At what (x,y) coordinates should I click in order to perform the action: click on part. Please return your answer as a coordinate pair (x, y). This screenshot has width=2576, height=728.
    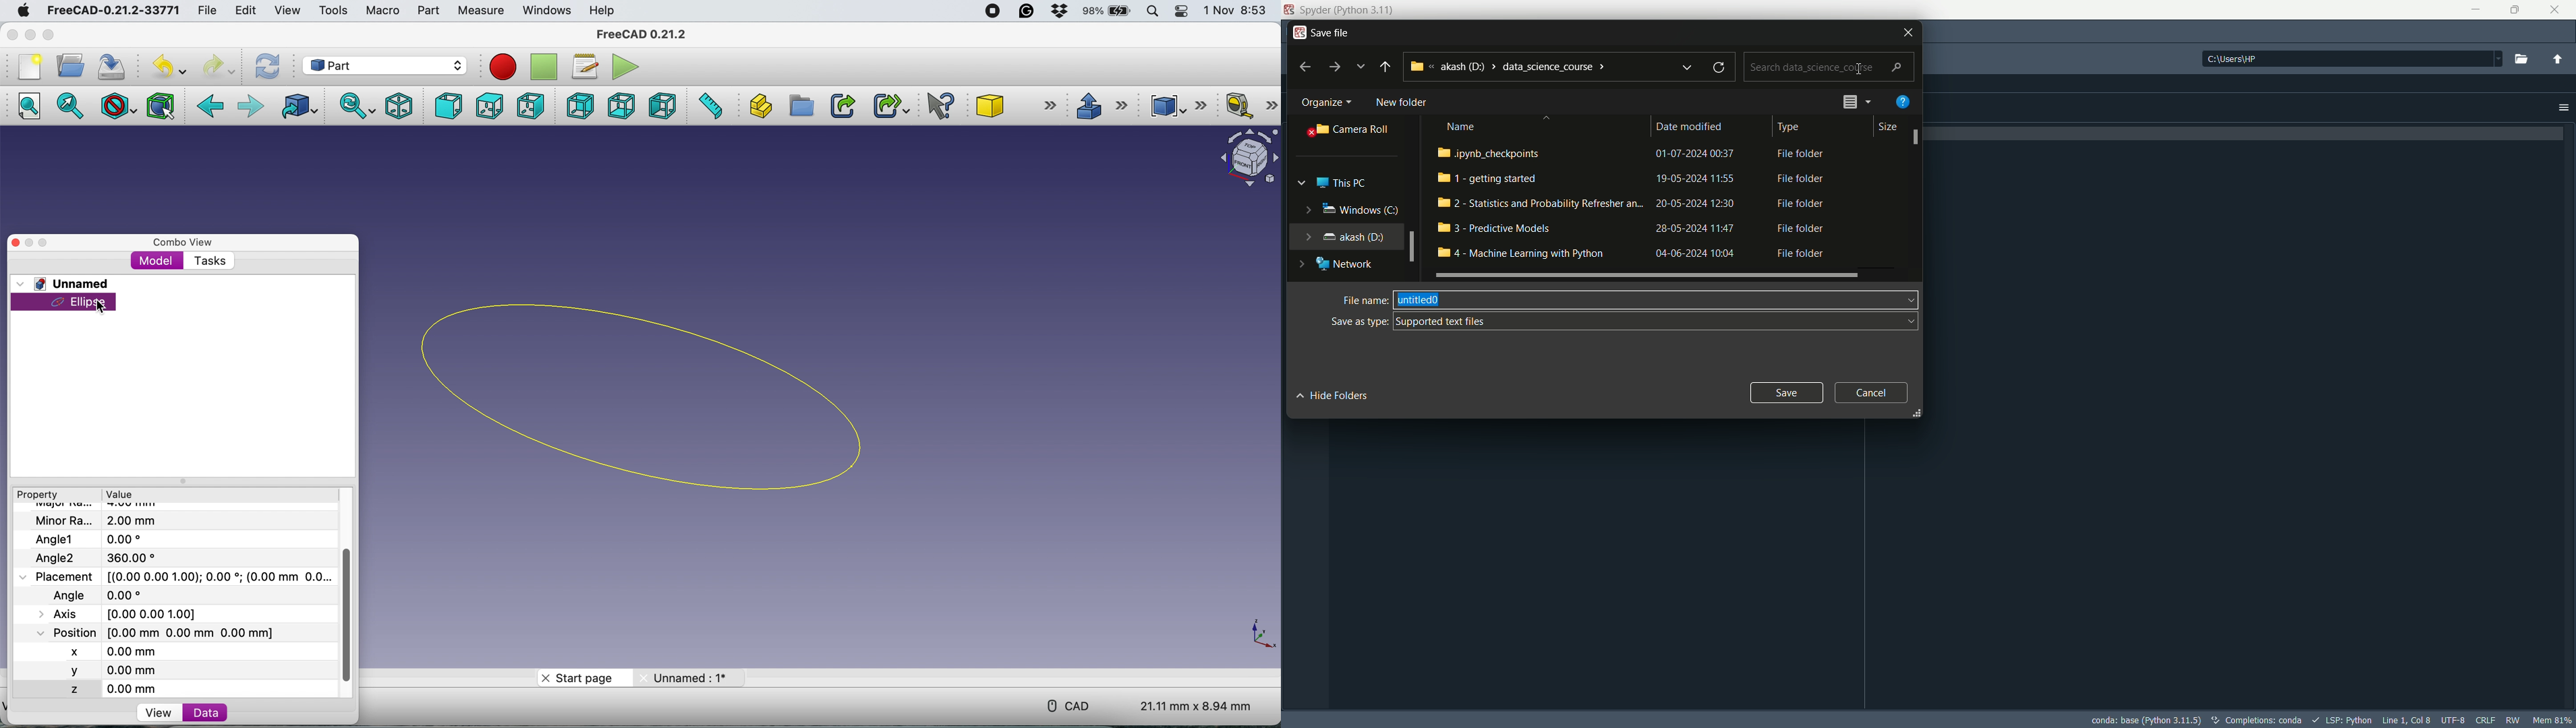
    Looking at the image, I should click on (427, 11).